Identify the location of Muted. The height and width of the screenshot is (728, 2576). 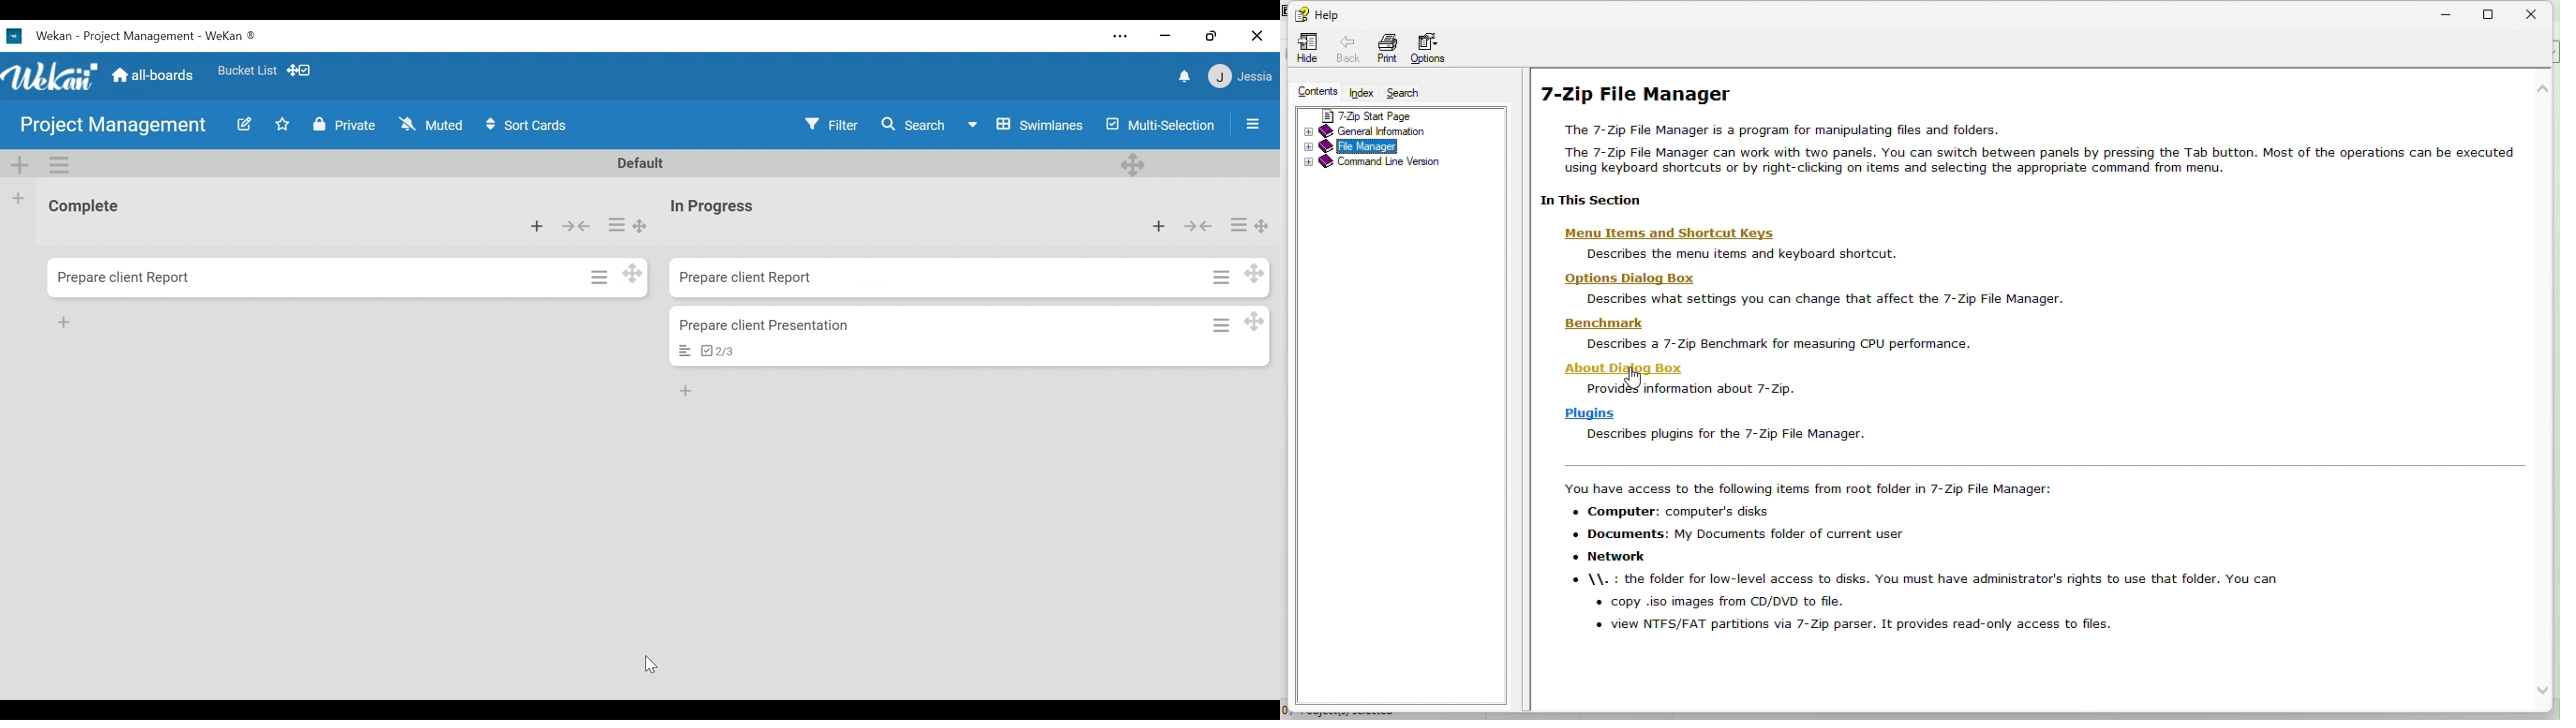
(431, 125).